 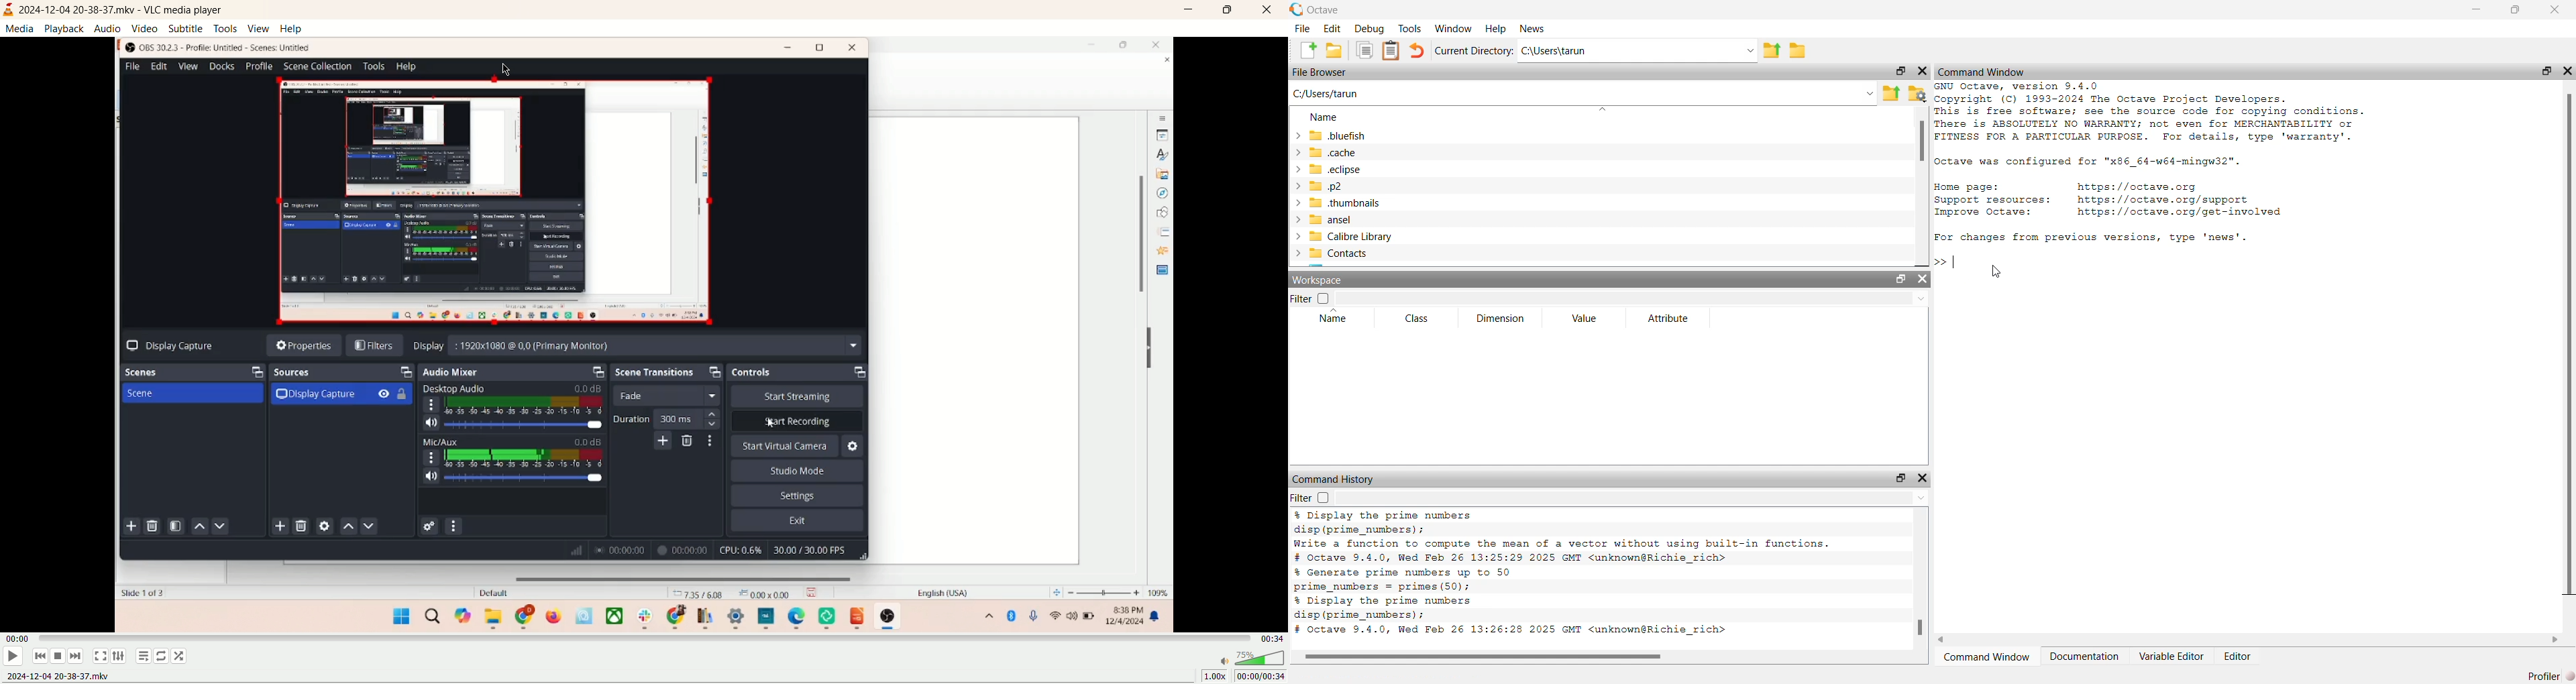 I want to click on C:/Users/tarun, so click(x=1326, y=93).